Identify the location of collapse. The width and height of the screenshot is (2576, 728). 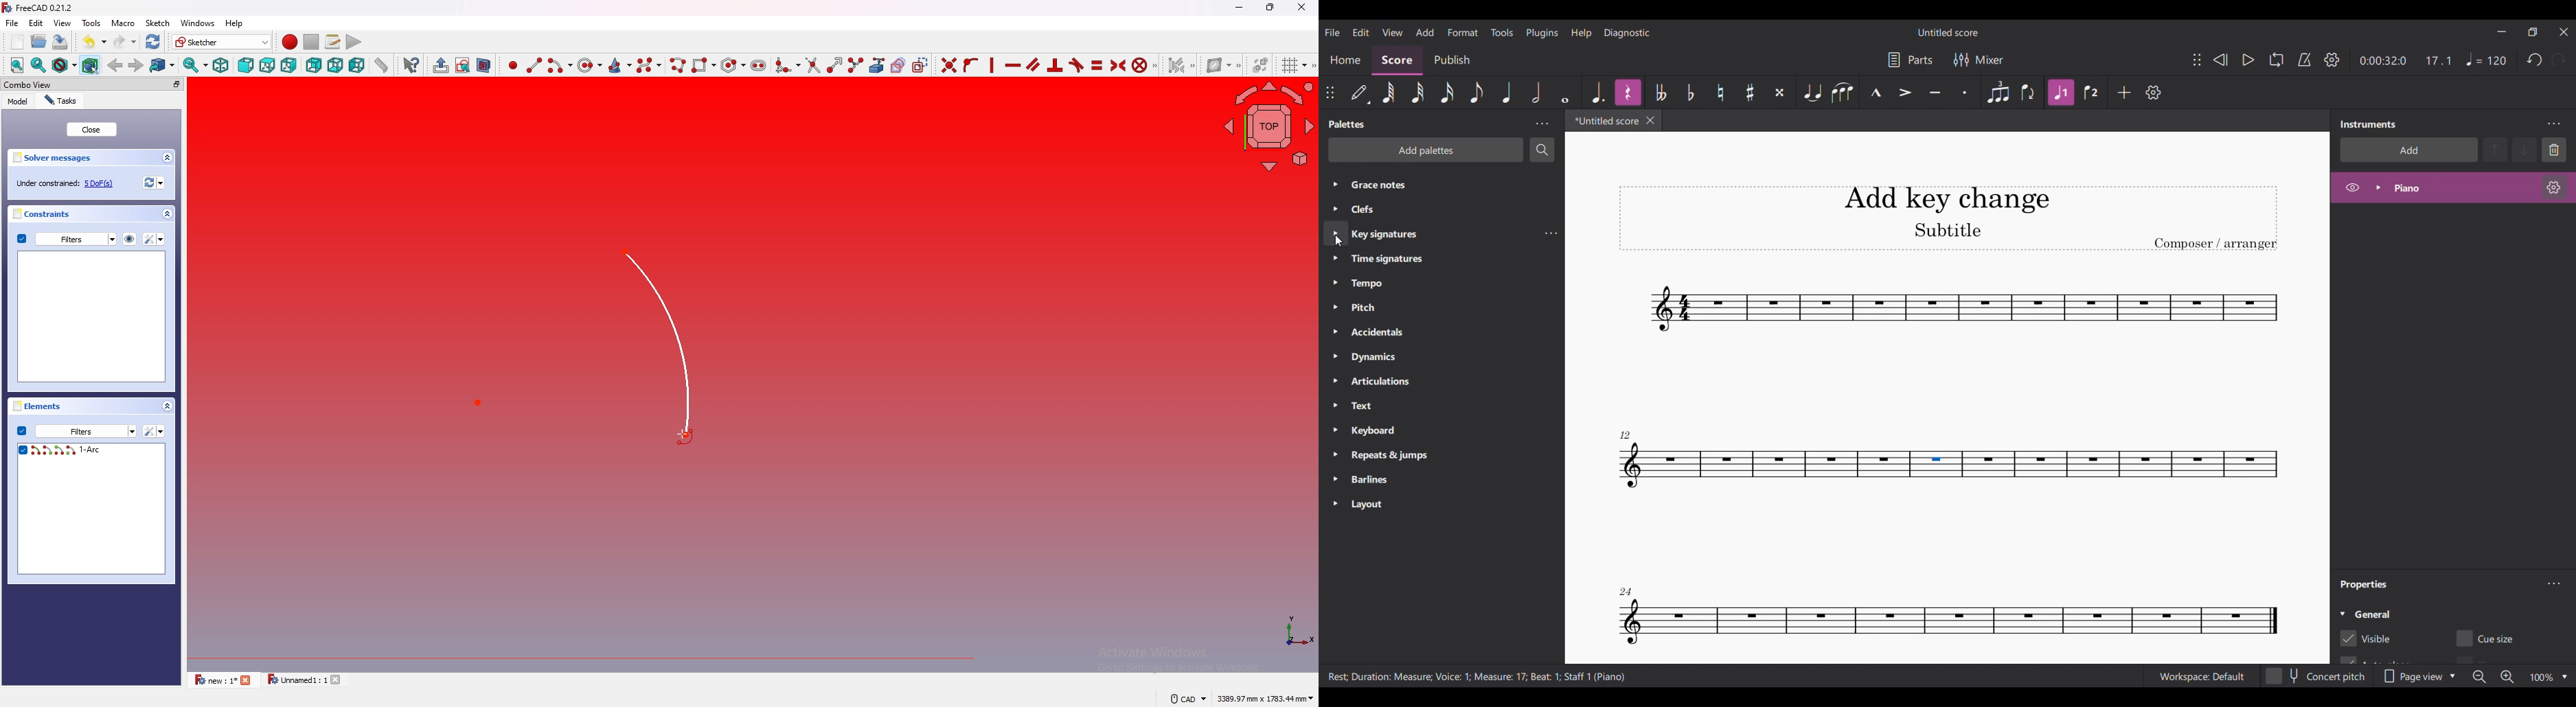
(168, 158).